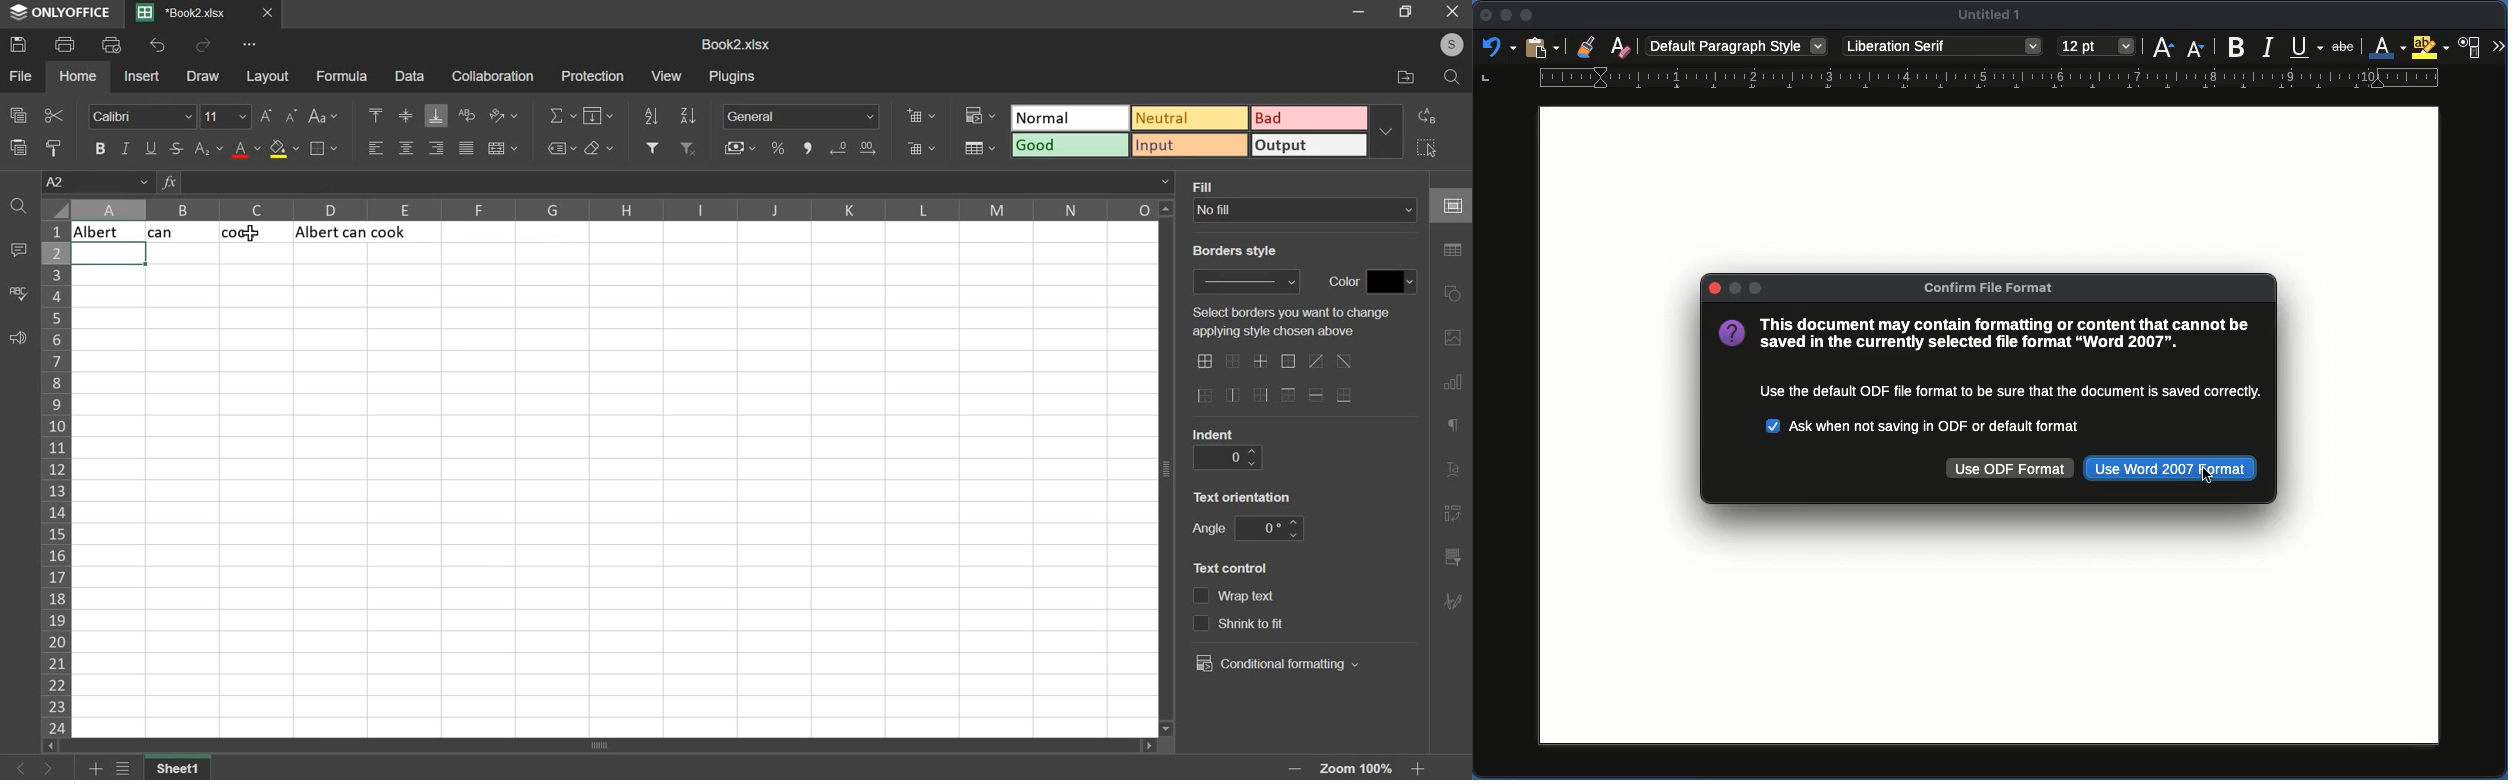 The width and height of the screenshot is (2520, 784). Describe the element at coordinates (2432, 47) in the screenshot. I see `Highlighting` at that location.